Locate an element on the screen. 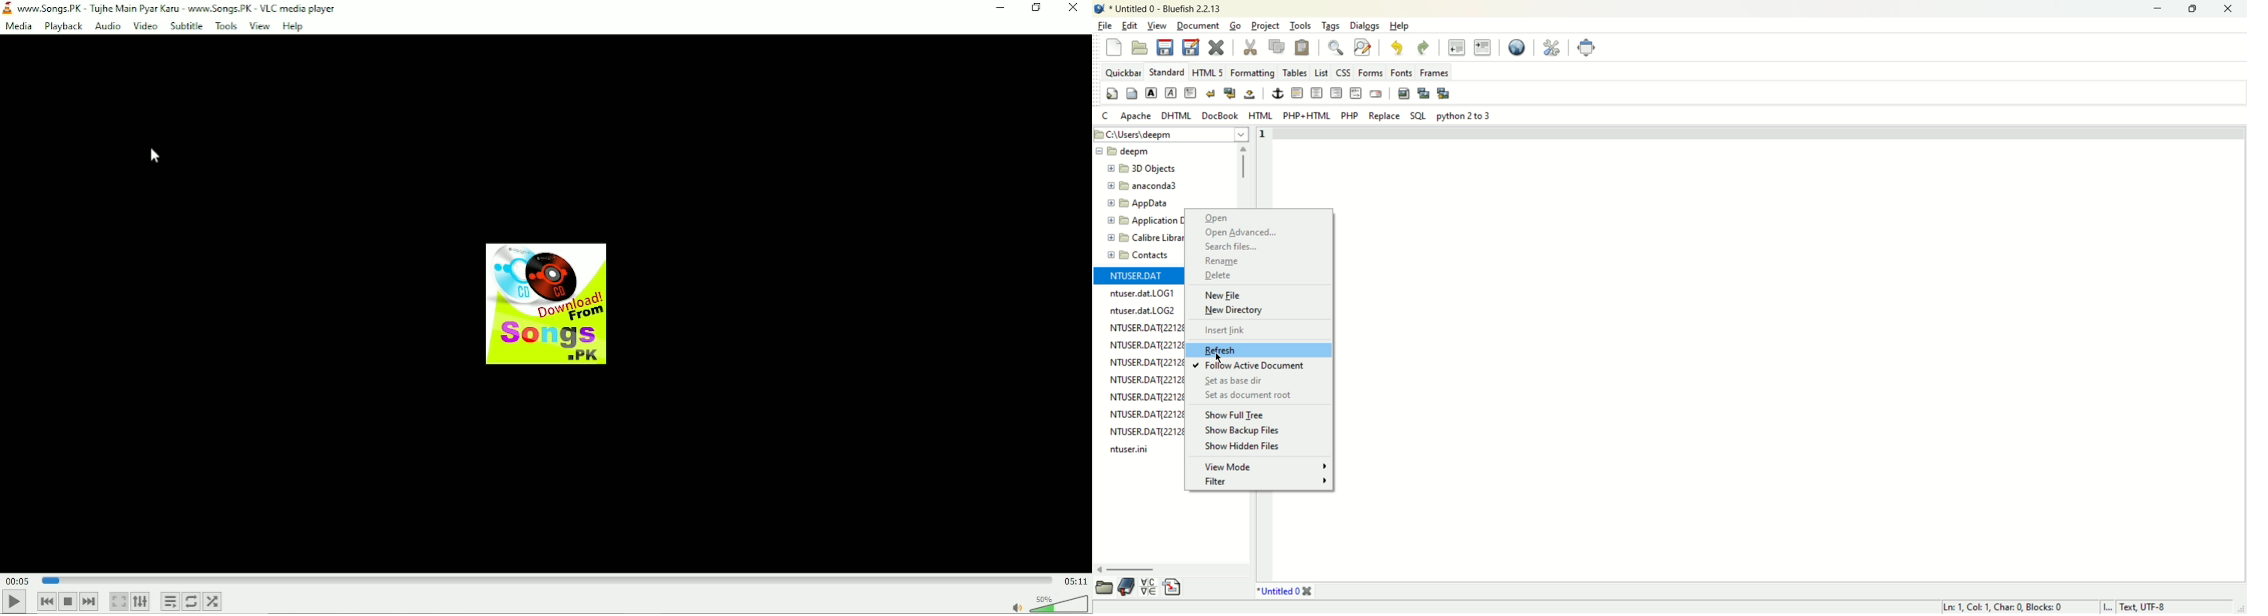 The height and width of the screenshot is (616, 2268). anchor is located at coordinates (1277, 93).